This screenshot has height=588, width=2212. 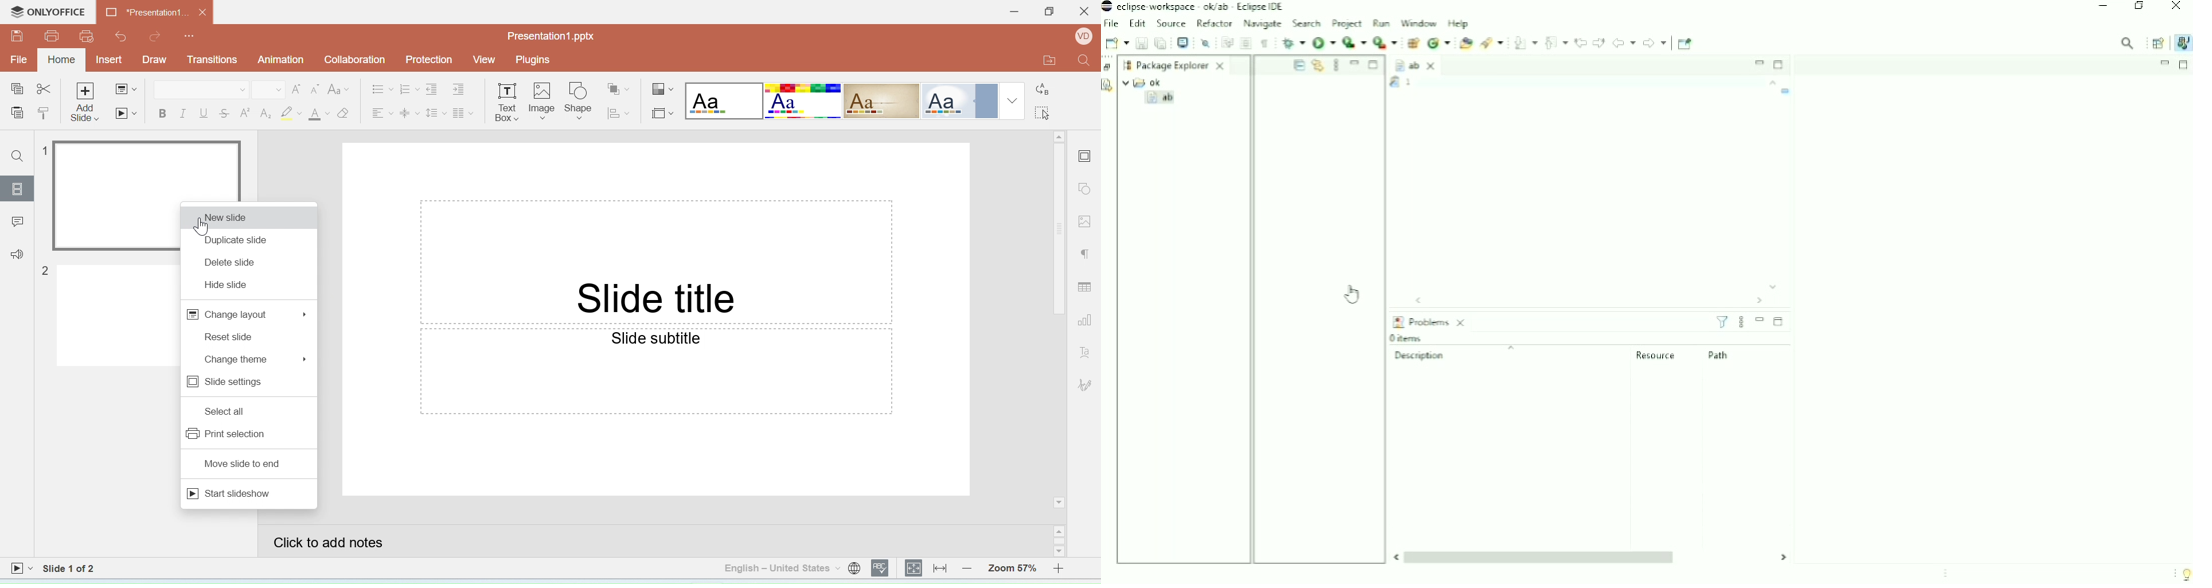 What do you see at coordinates (1324, 42) in the screenshot?
I see `Run` at bounding box center [1324, 42].